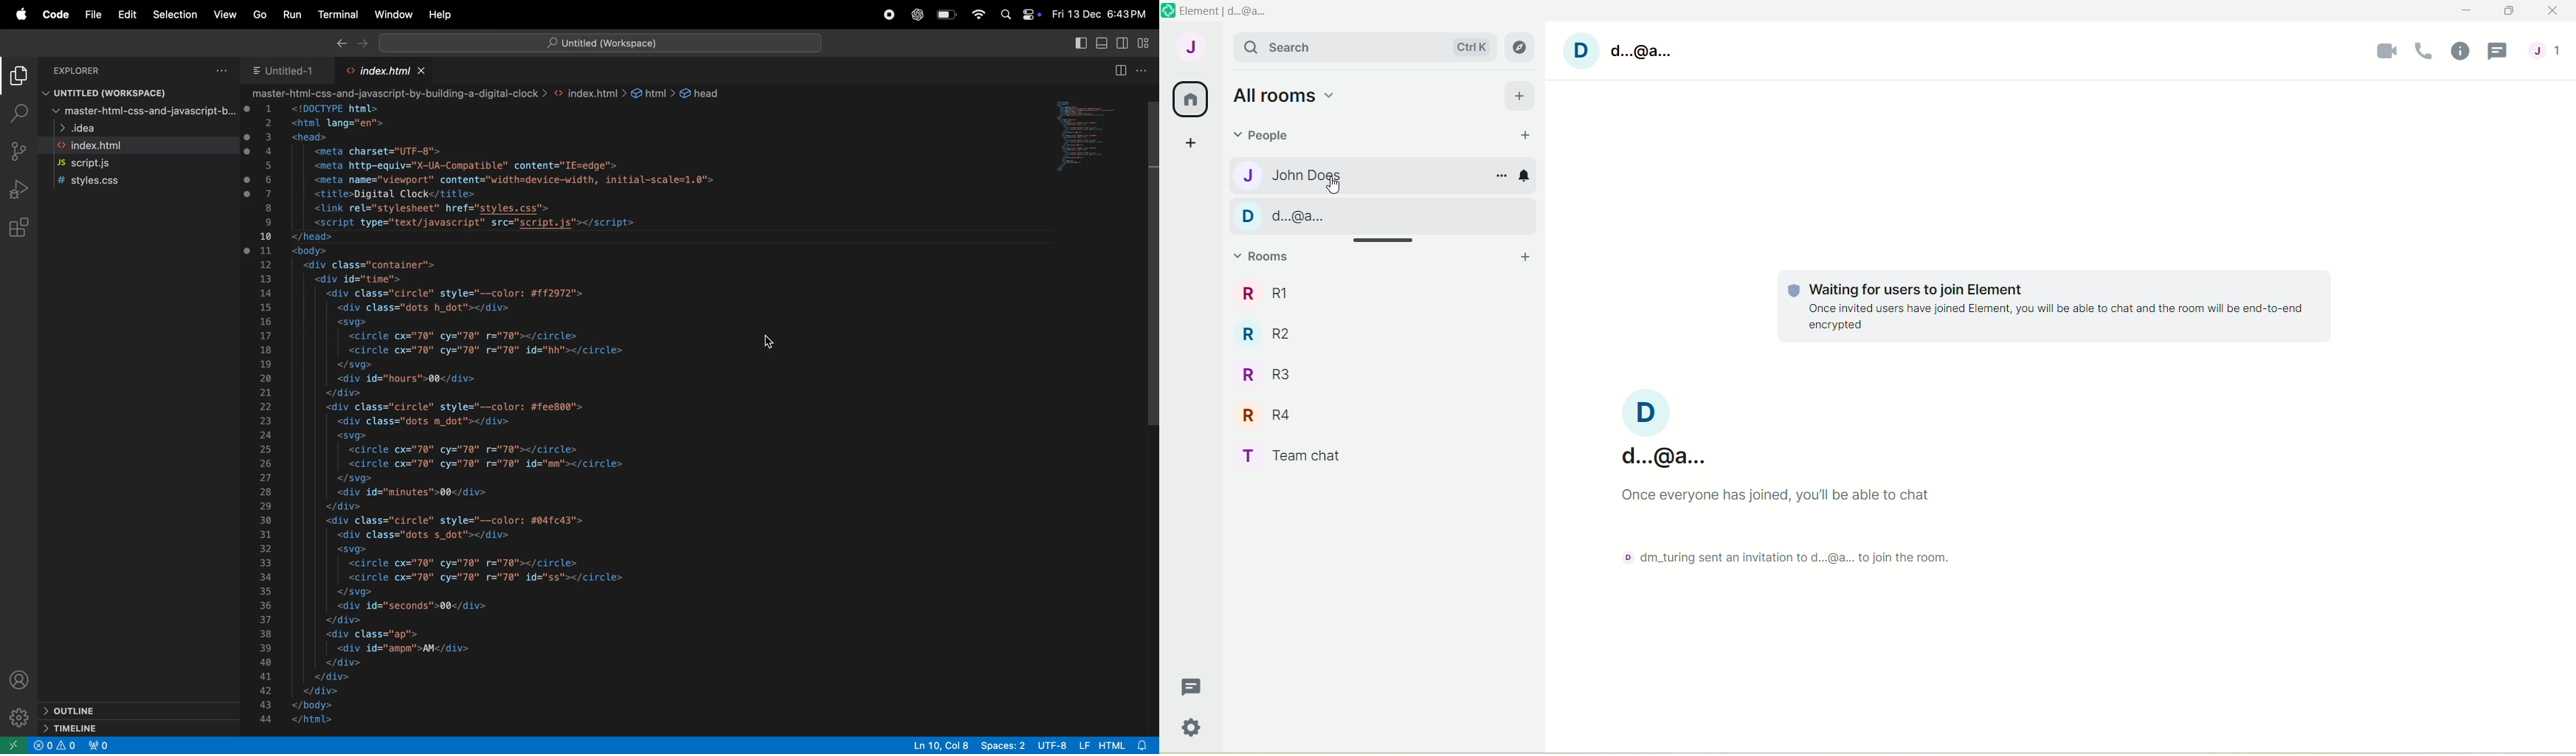 The height and width of the screenshot is (756, 2576). Describe the element at coordinates (94, 165) in the screenshot. I see `Script.js` at that location.